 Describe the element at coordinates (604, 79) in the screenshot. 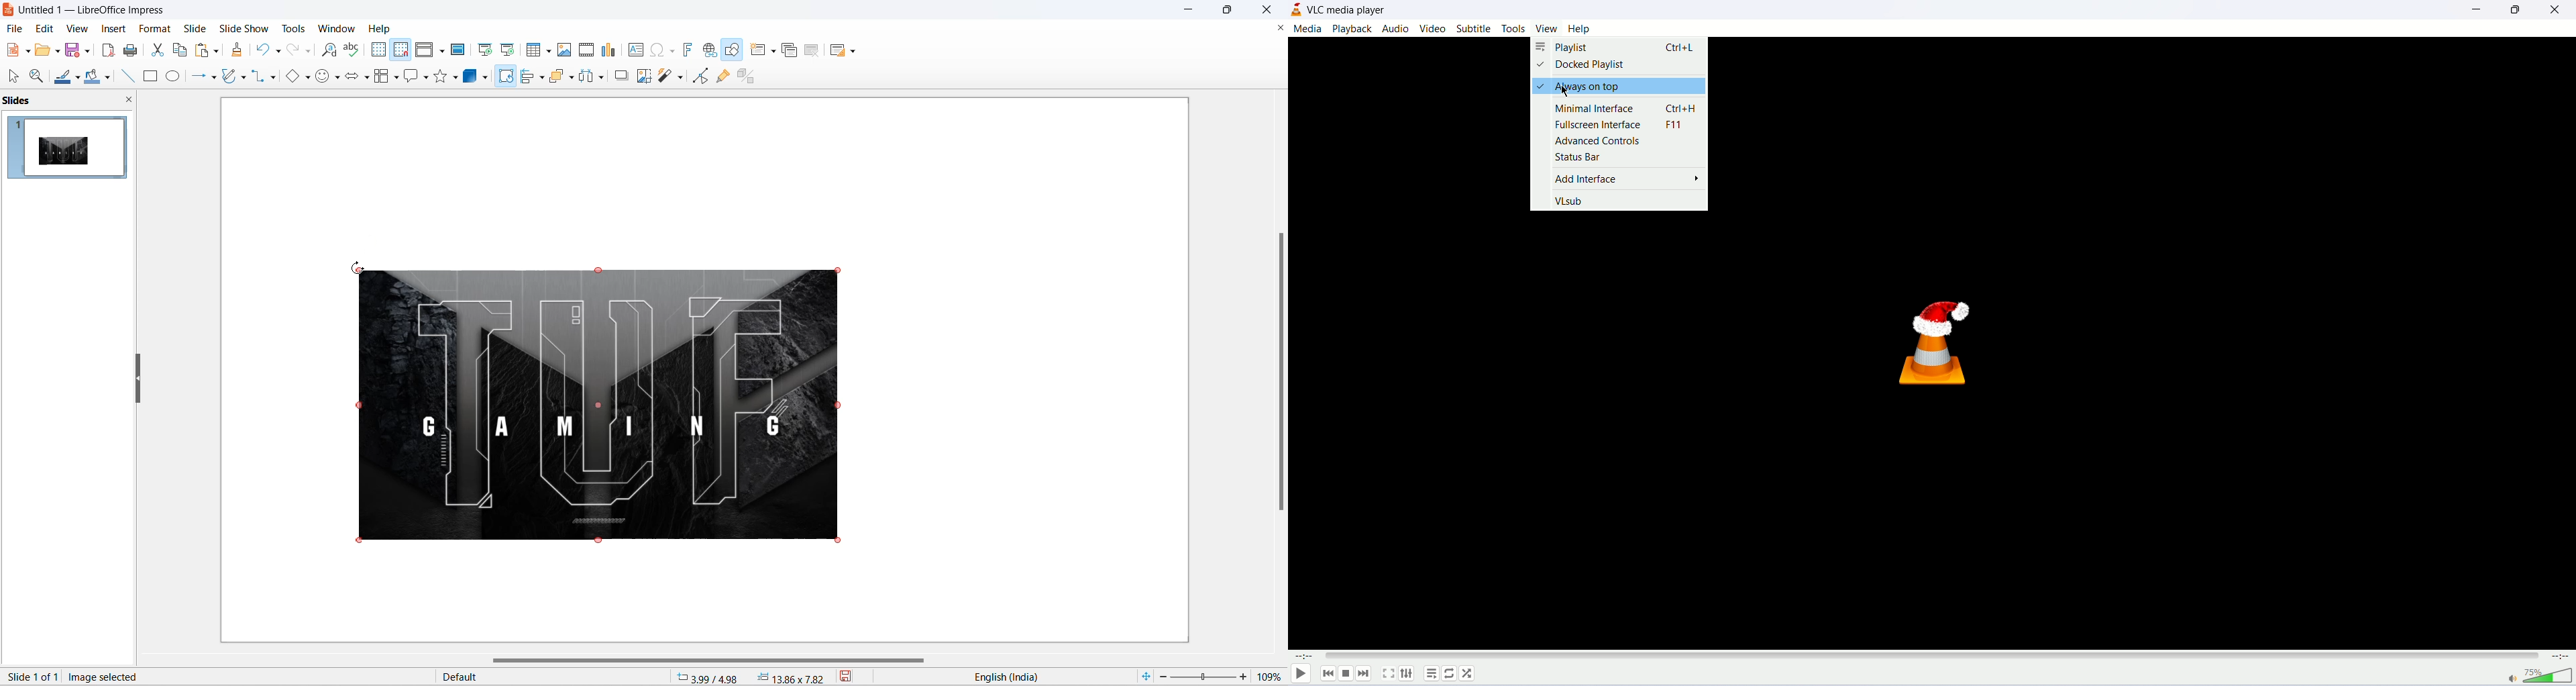

I see `distribute object` at that location.